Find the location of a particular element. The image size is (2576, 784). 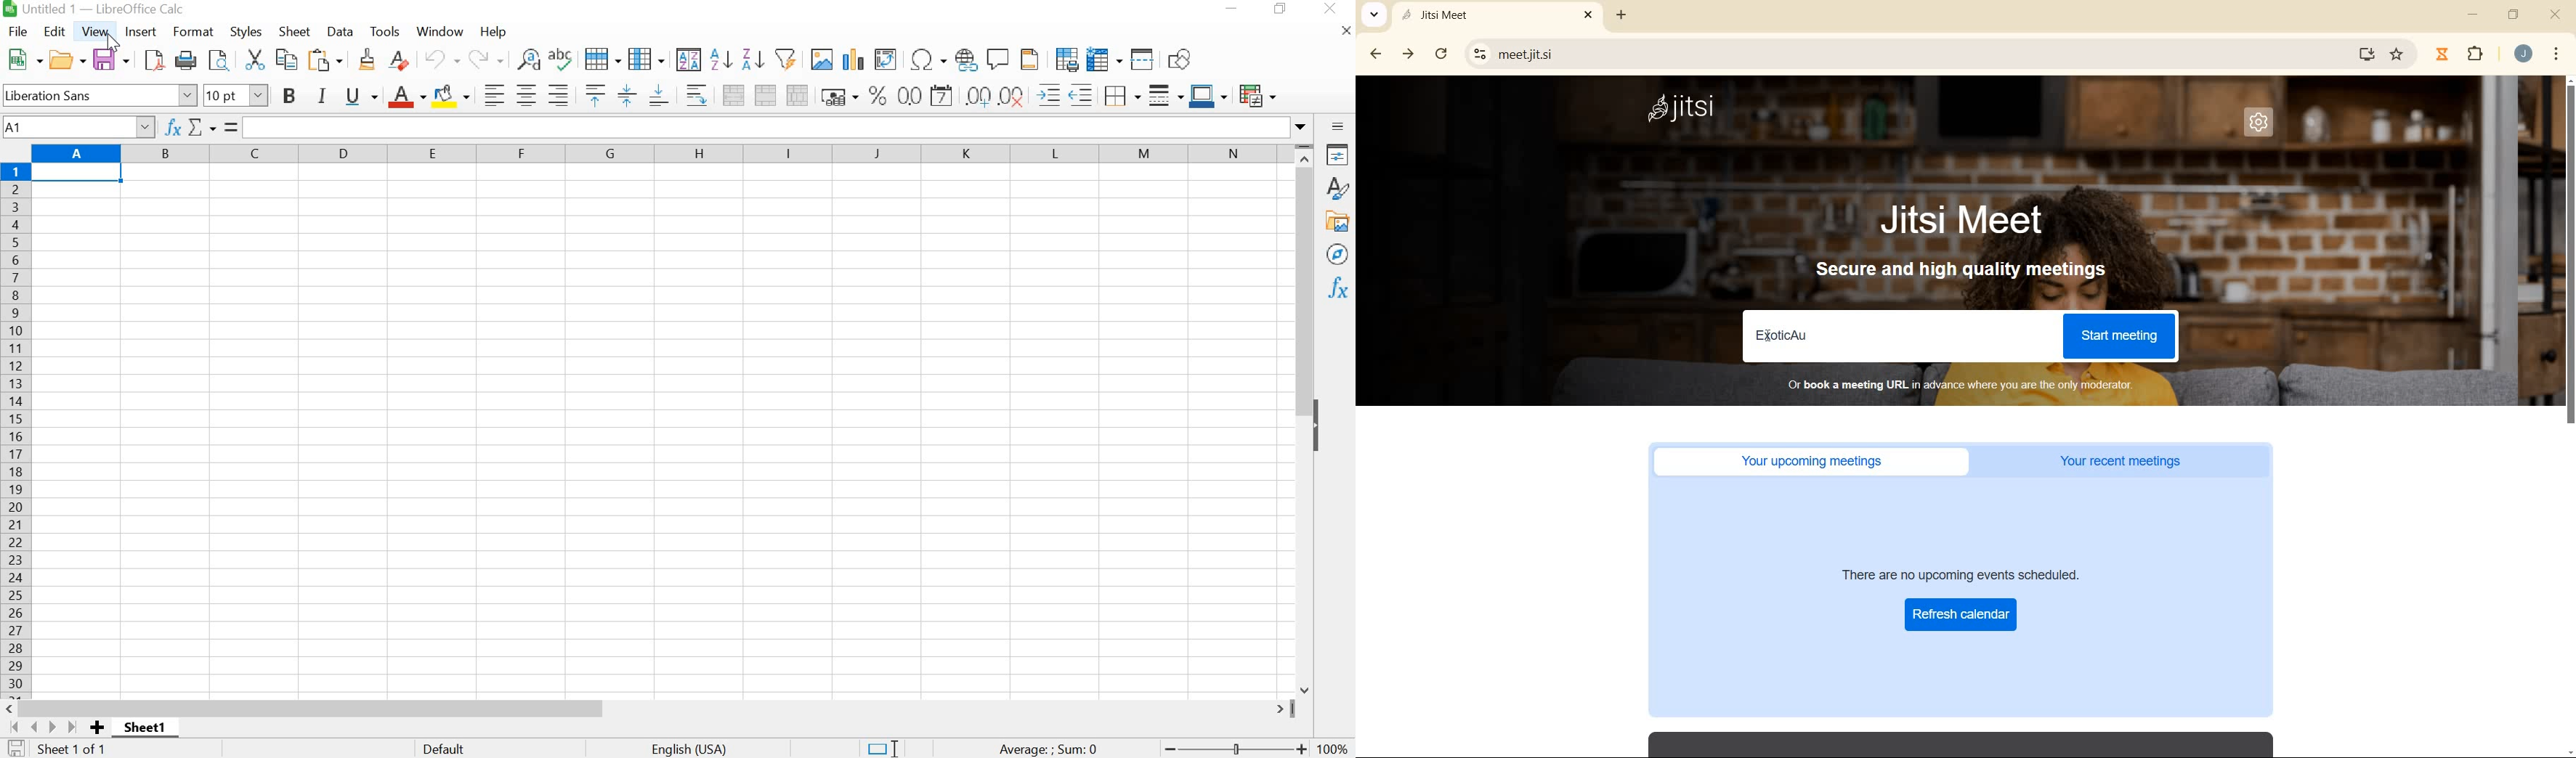

ALIGN RIGHT is located at coordinates (559, 95).